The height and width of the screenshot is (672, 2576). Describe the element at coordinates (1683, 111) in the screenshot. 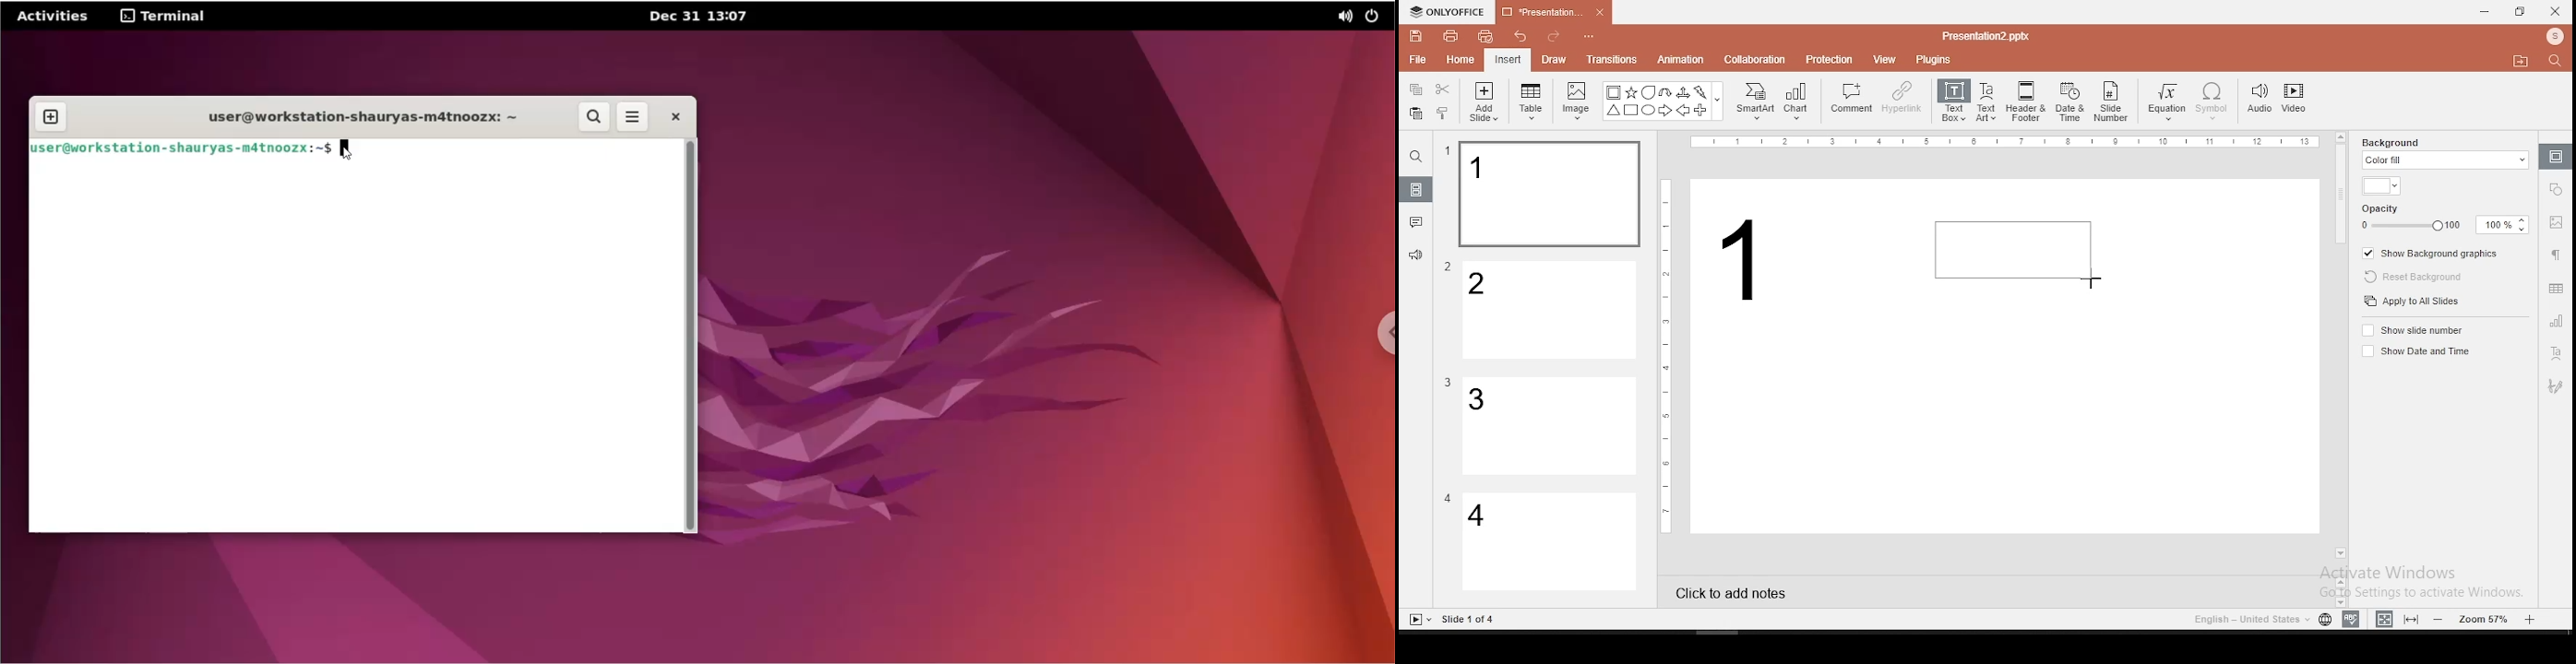

I see `Arrow Left` at that location.